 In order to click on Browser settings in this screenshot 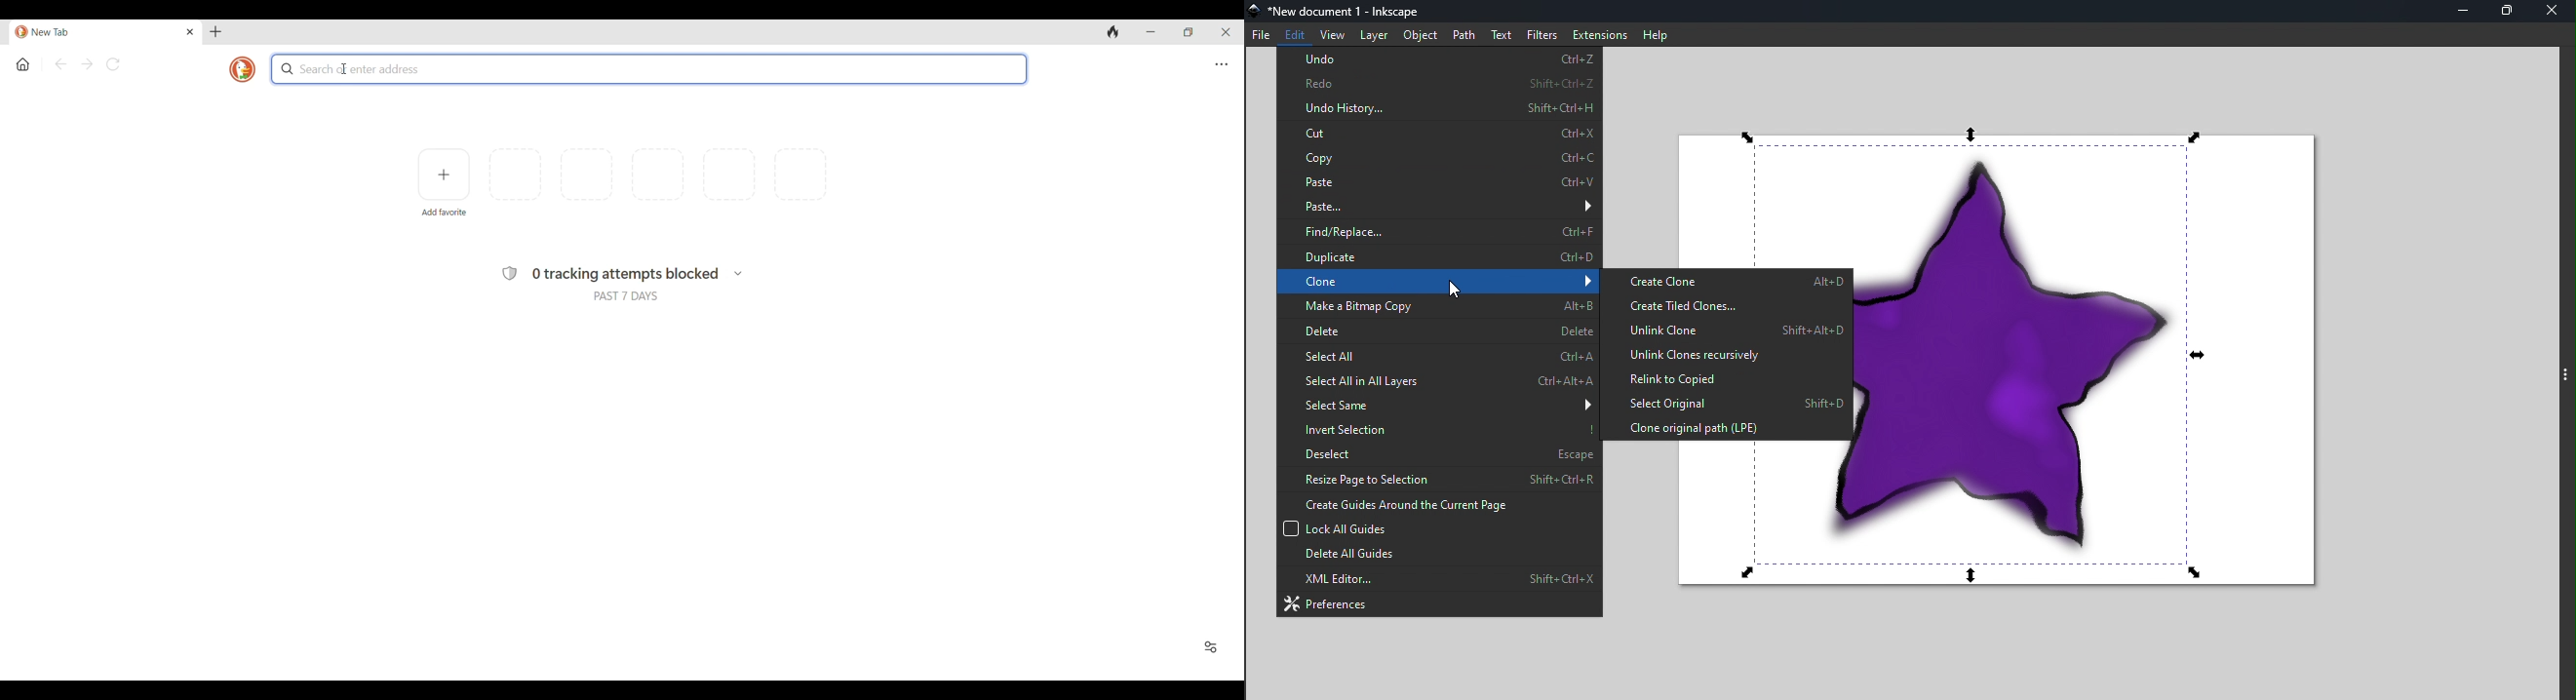, I will do `click(1221, 64)`.